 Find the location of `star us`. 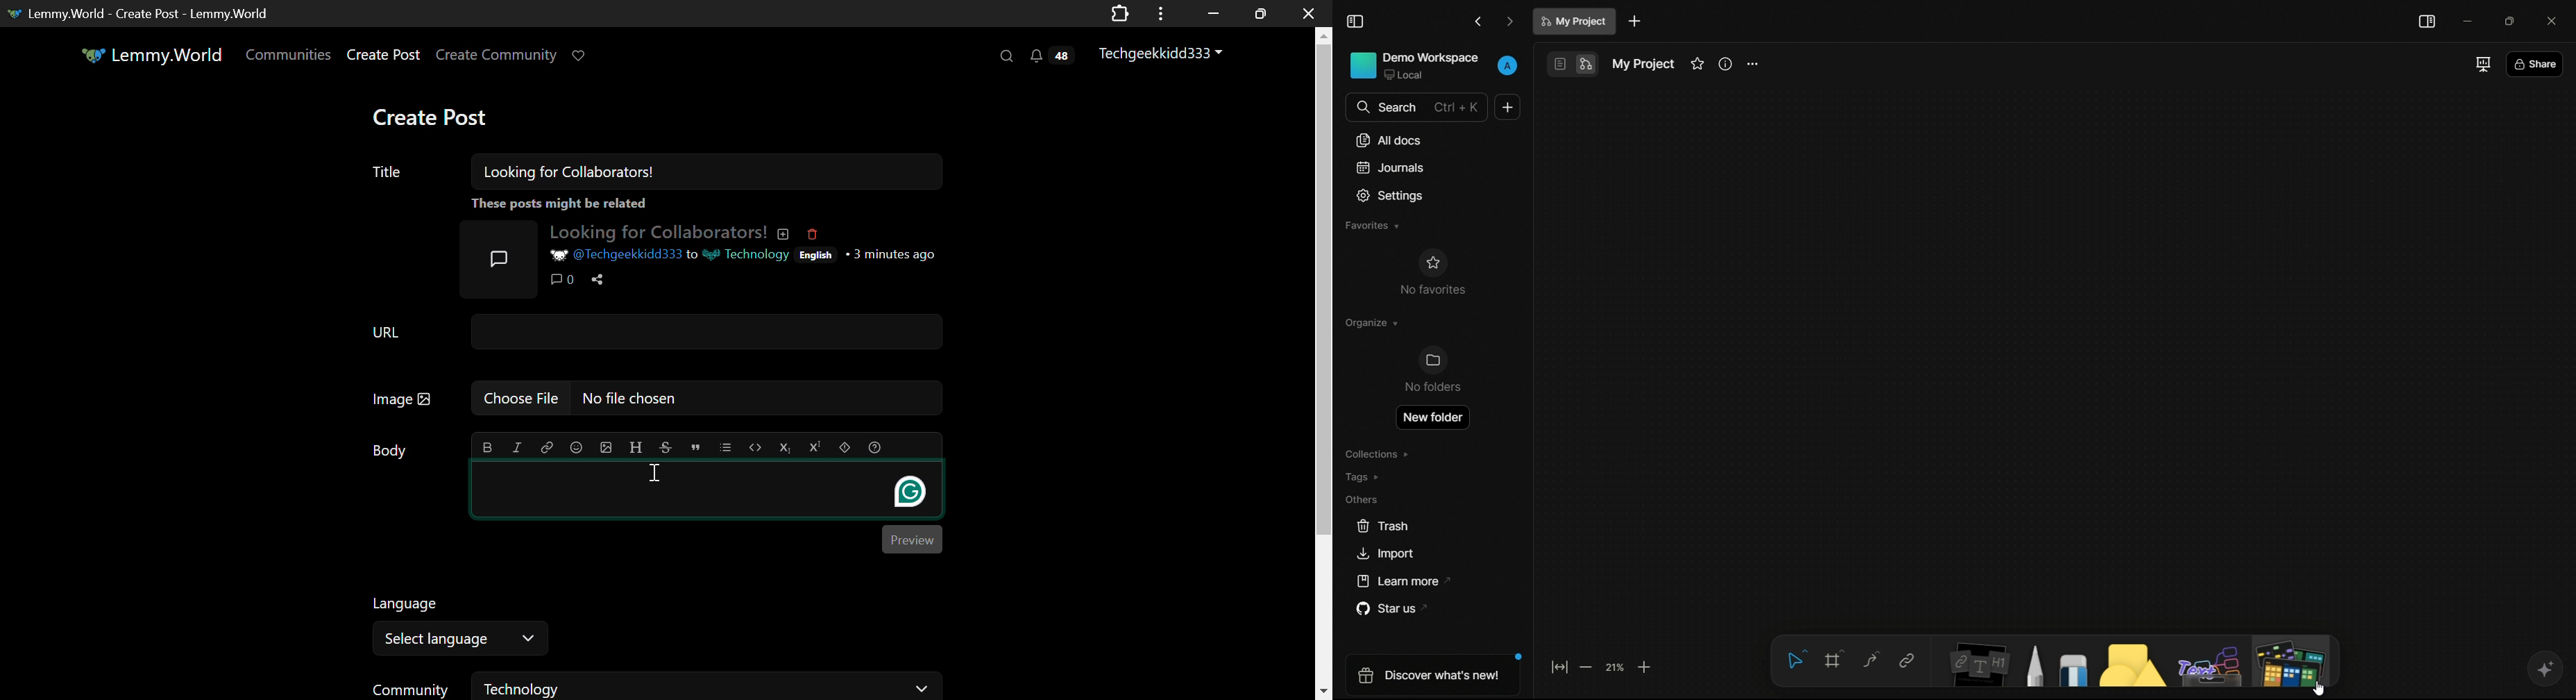

star us is located at coordinates (1387, 609).